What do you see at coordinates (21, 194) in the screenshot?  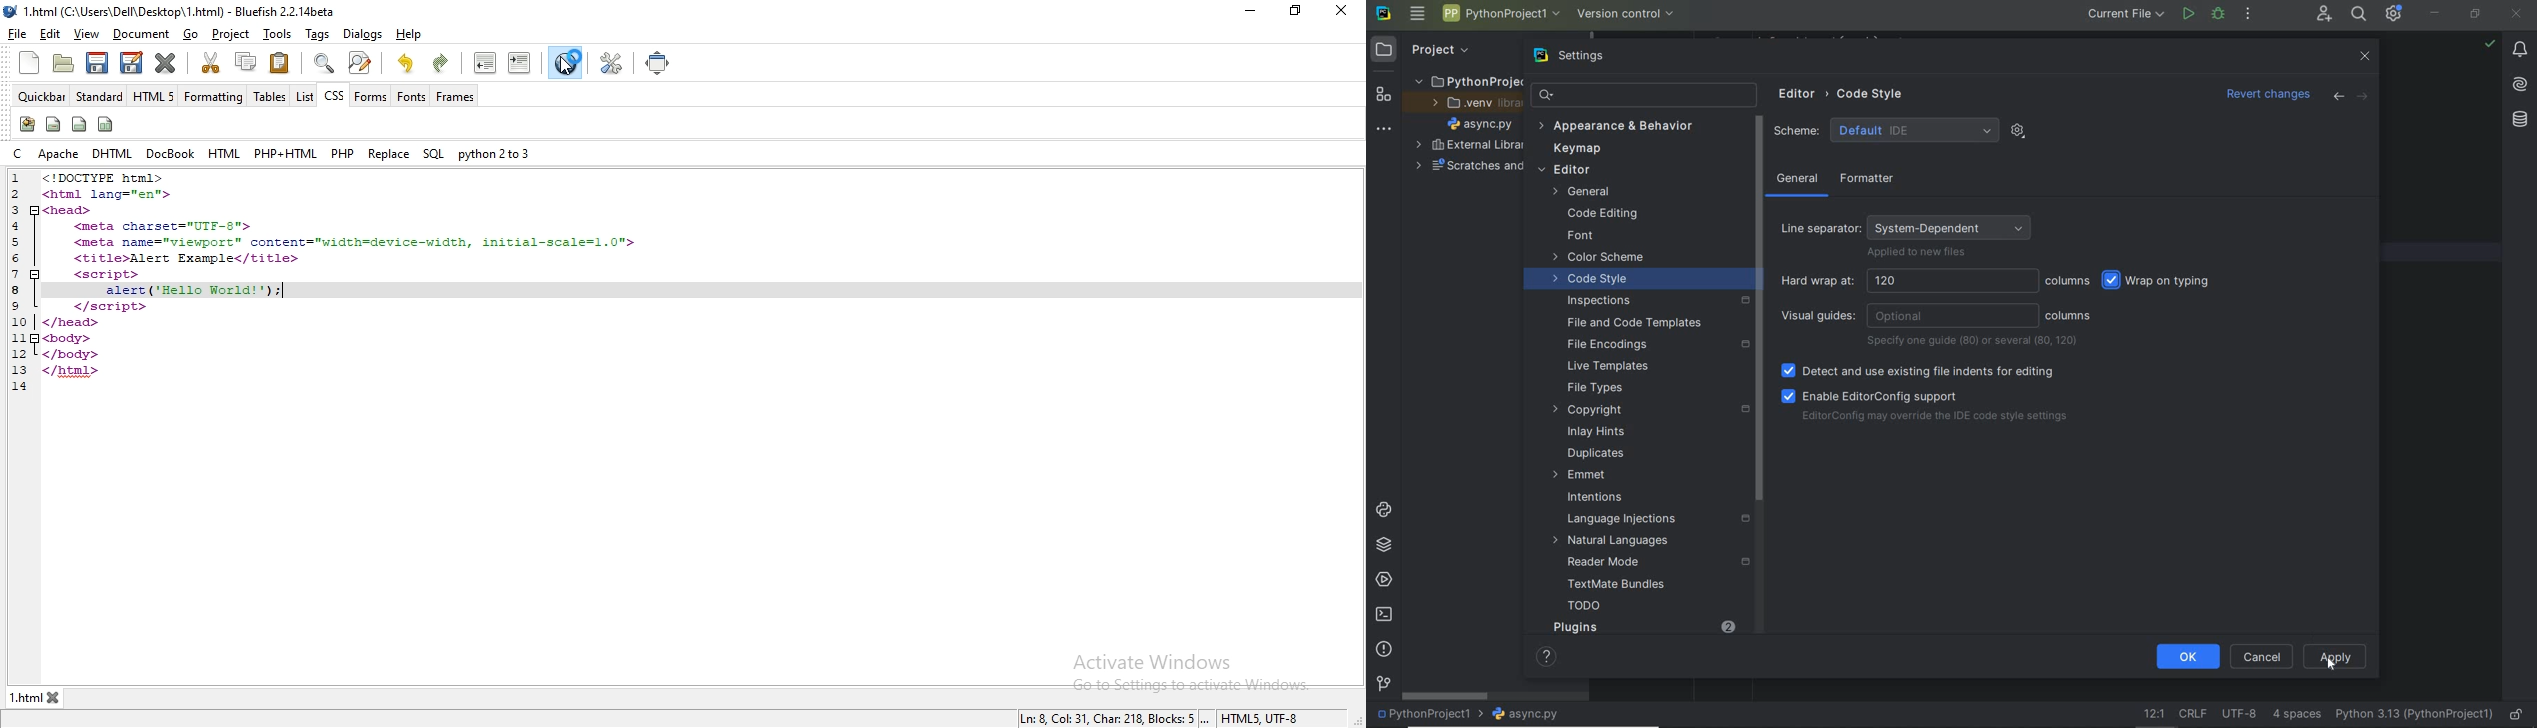 I see `2` at bounding box center [21, 194].